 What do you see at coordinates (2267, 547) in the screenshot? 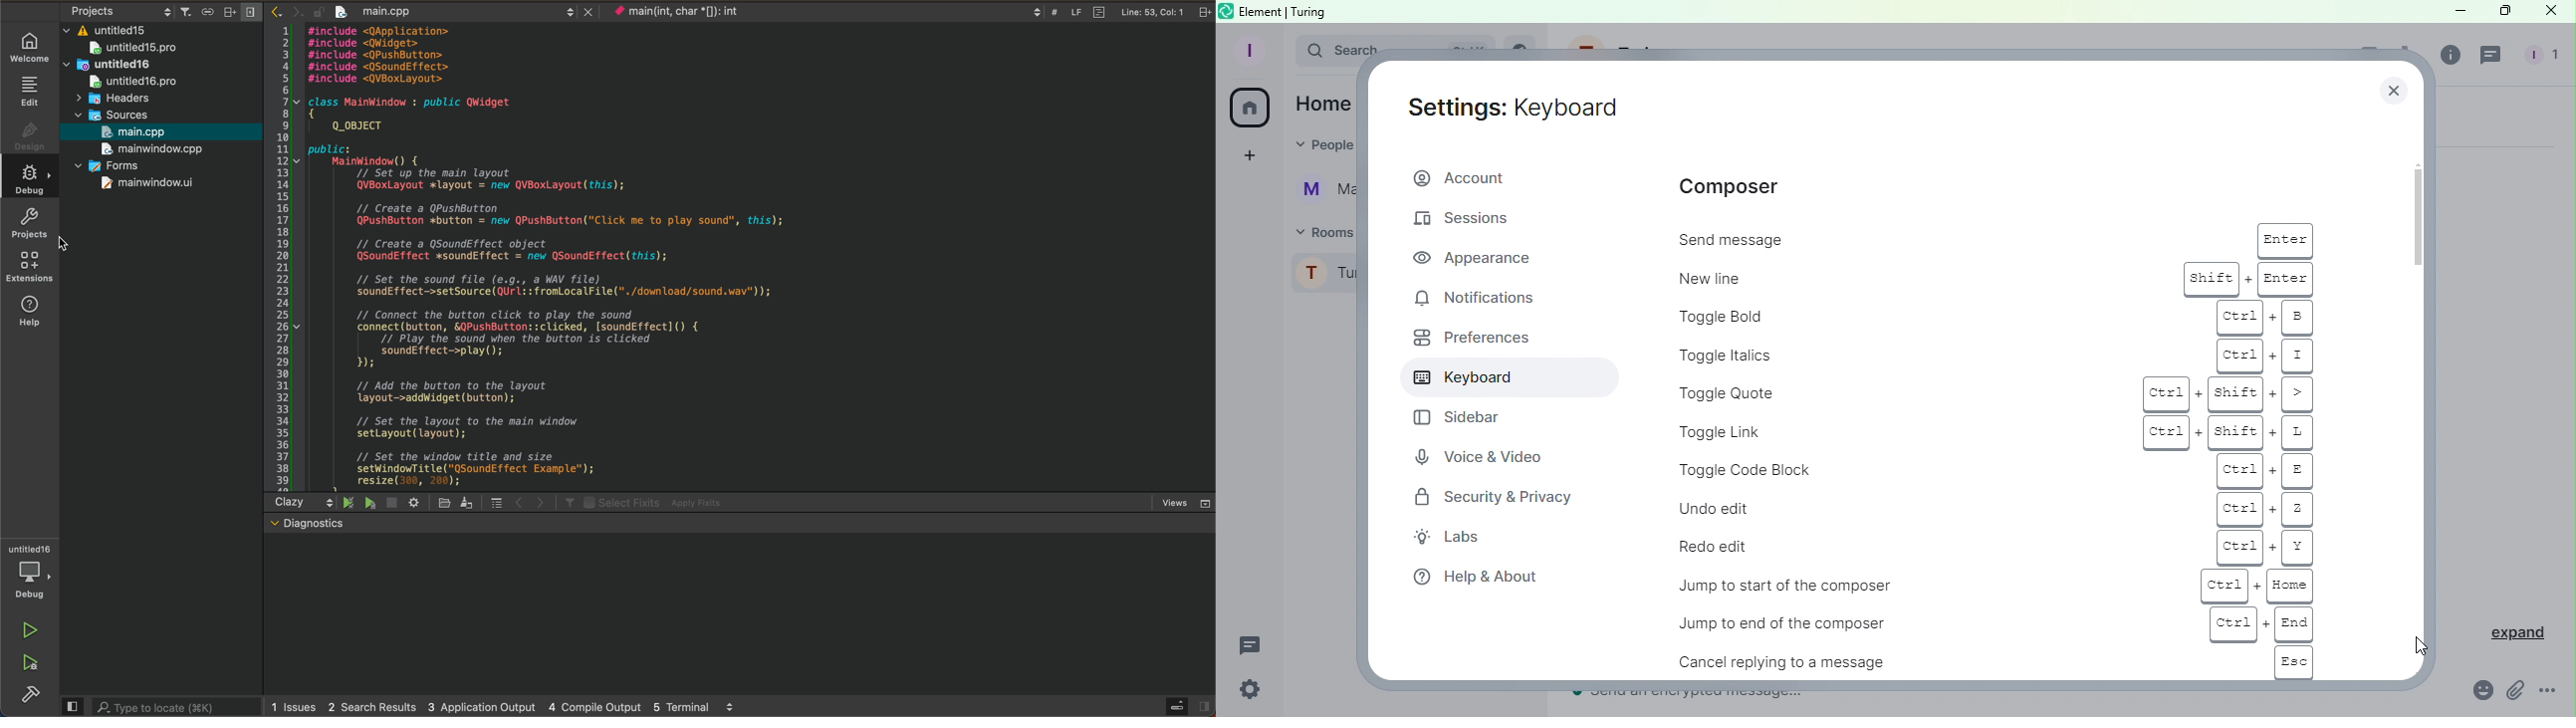
I see `ctrl + Y` at bounding box center [2267, 547].